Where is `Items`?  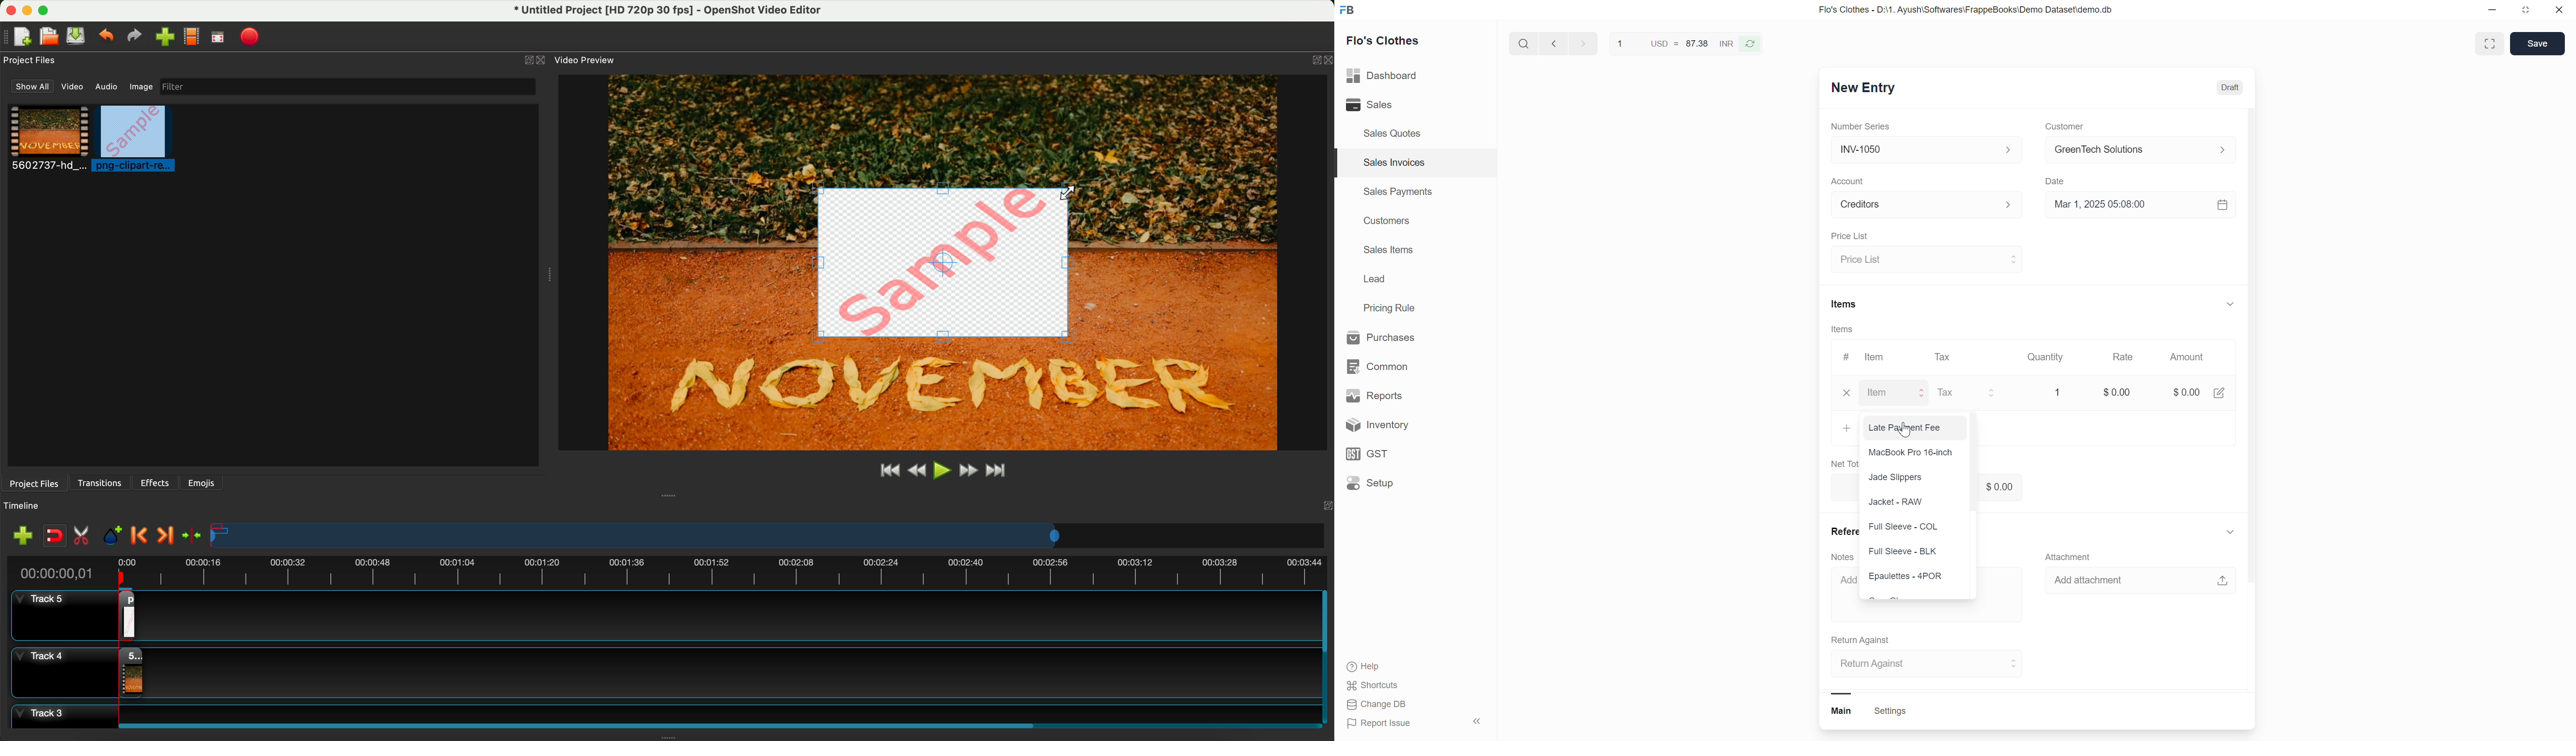
Items is located at coordinates (1842, 331).